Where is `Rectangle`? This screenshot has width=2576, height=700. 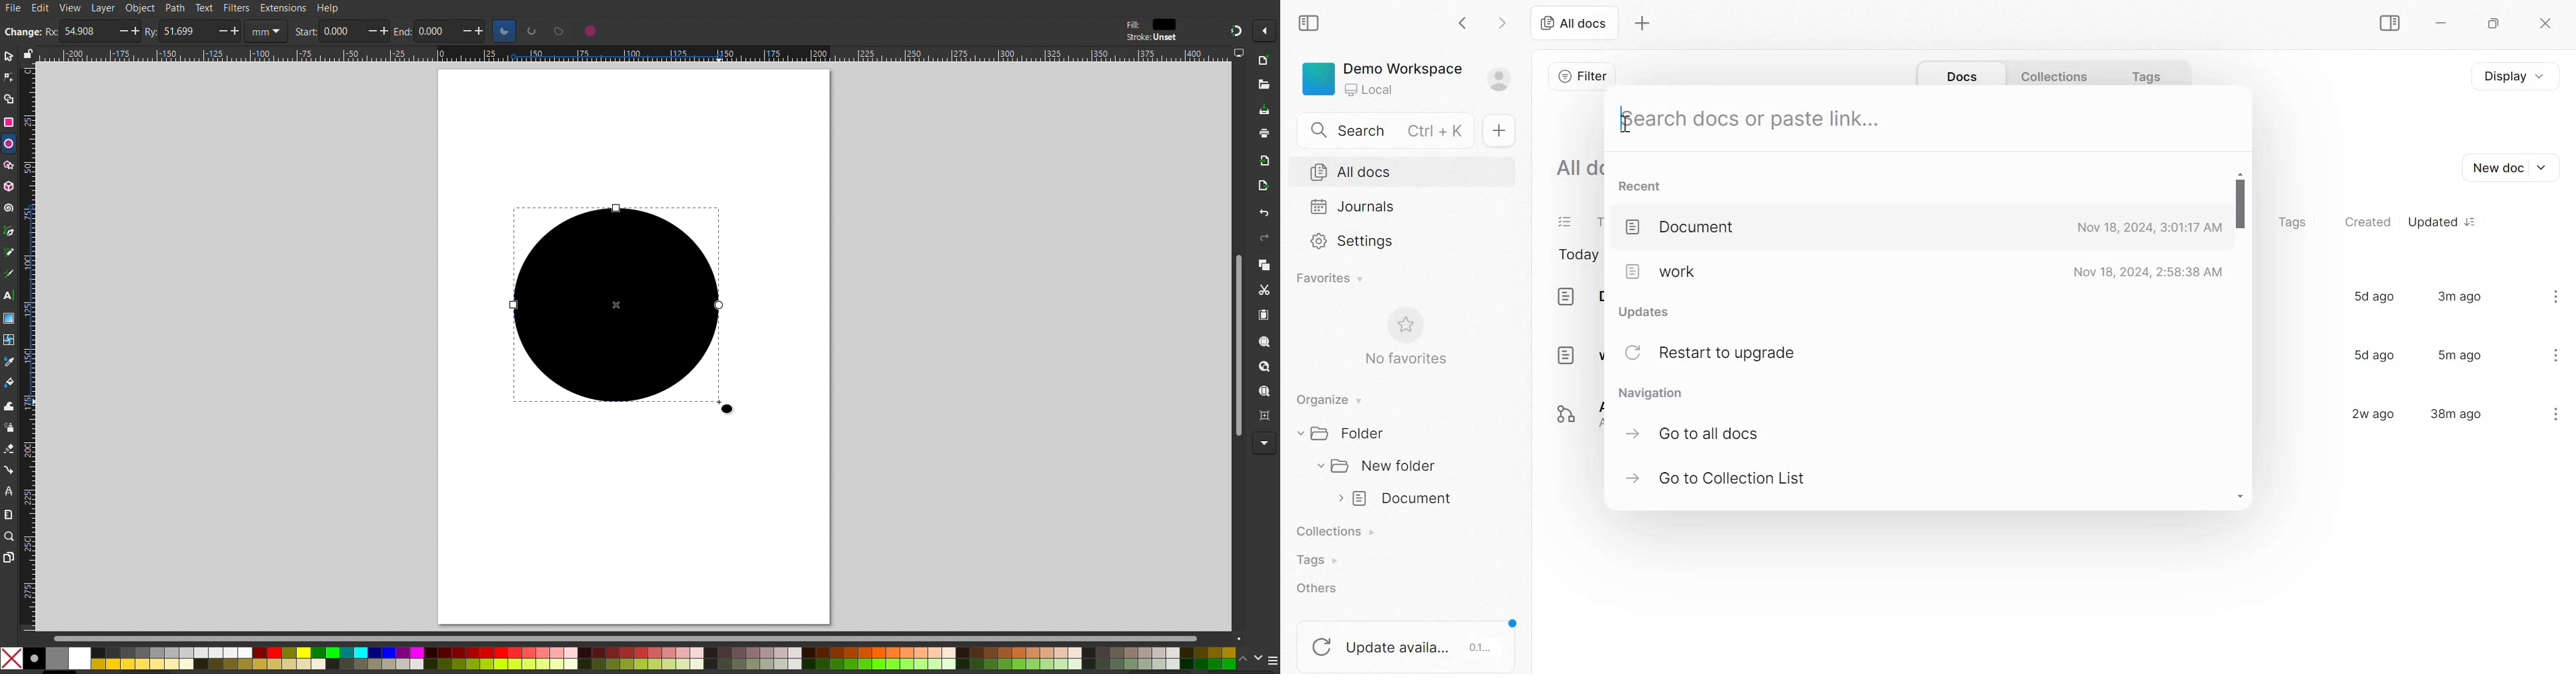 Rectangle is located at coordinates (9, 122).